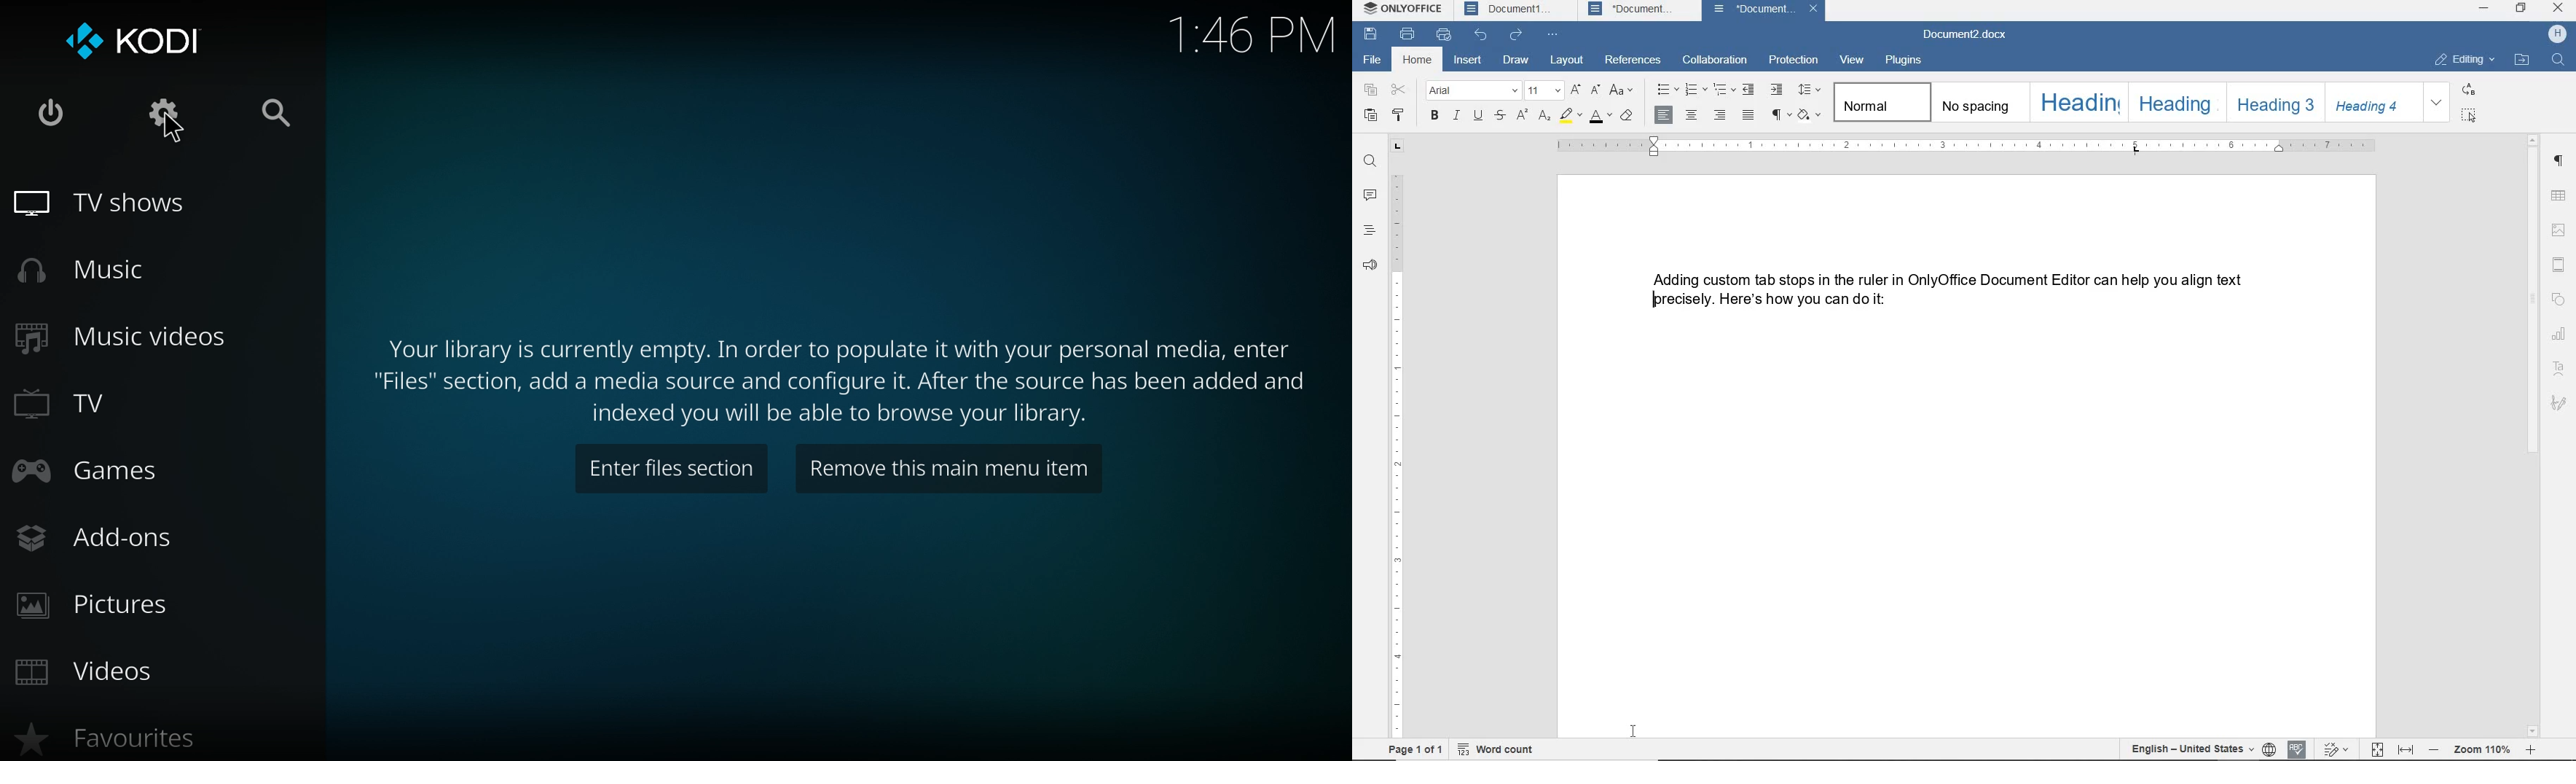 The width and height of the screenshot is (2576, 784). What do you see at coordinates (2462, 61) in the screenshot?
I see `editing` at bounding box center [2462, 61].